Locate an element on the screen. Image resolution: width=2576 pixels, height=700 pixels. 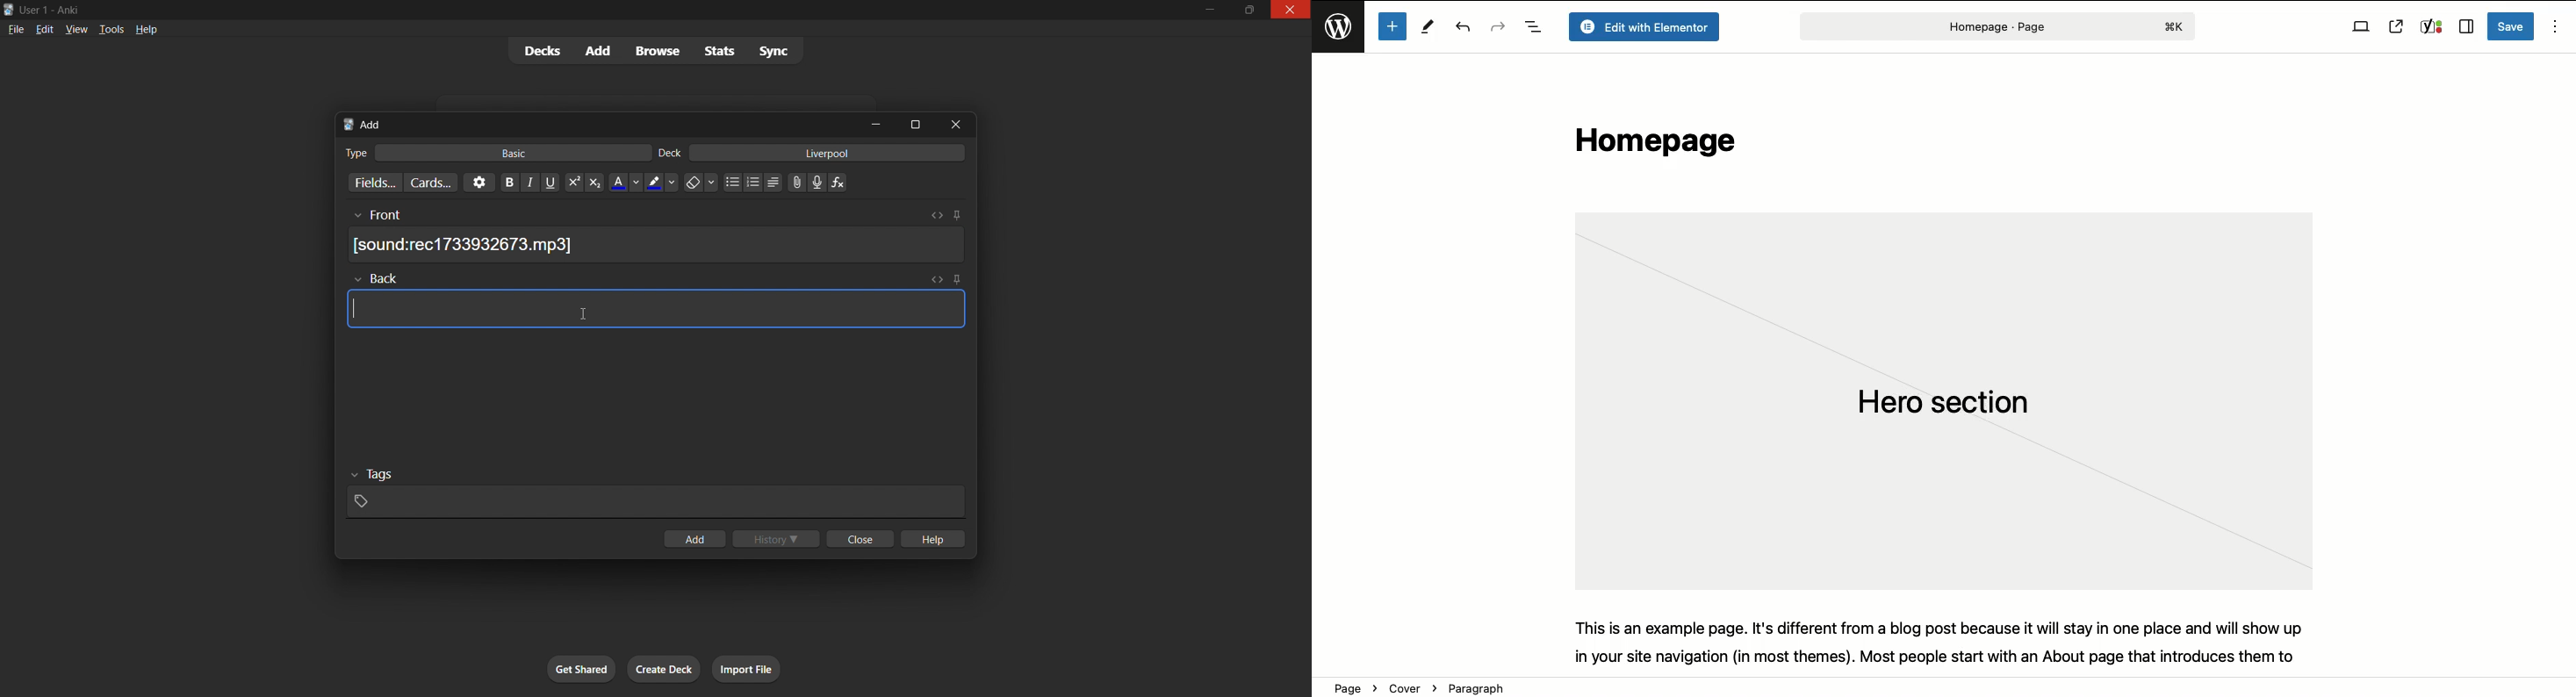
Redo is located at coordinates (1498, 25).